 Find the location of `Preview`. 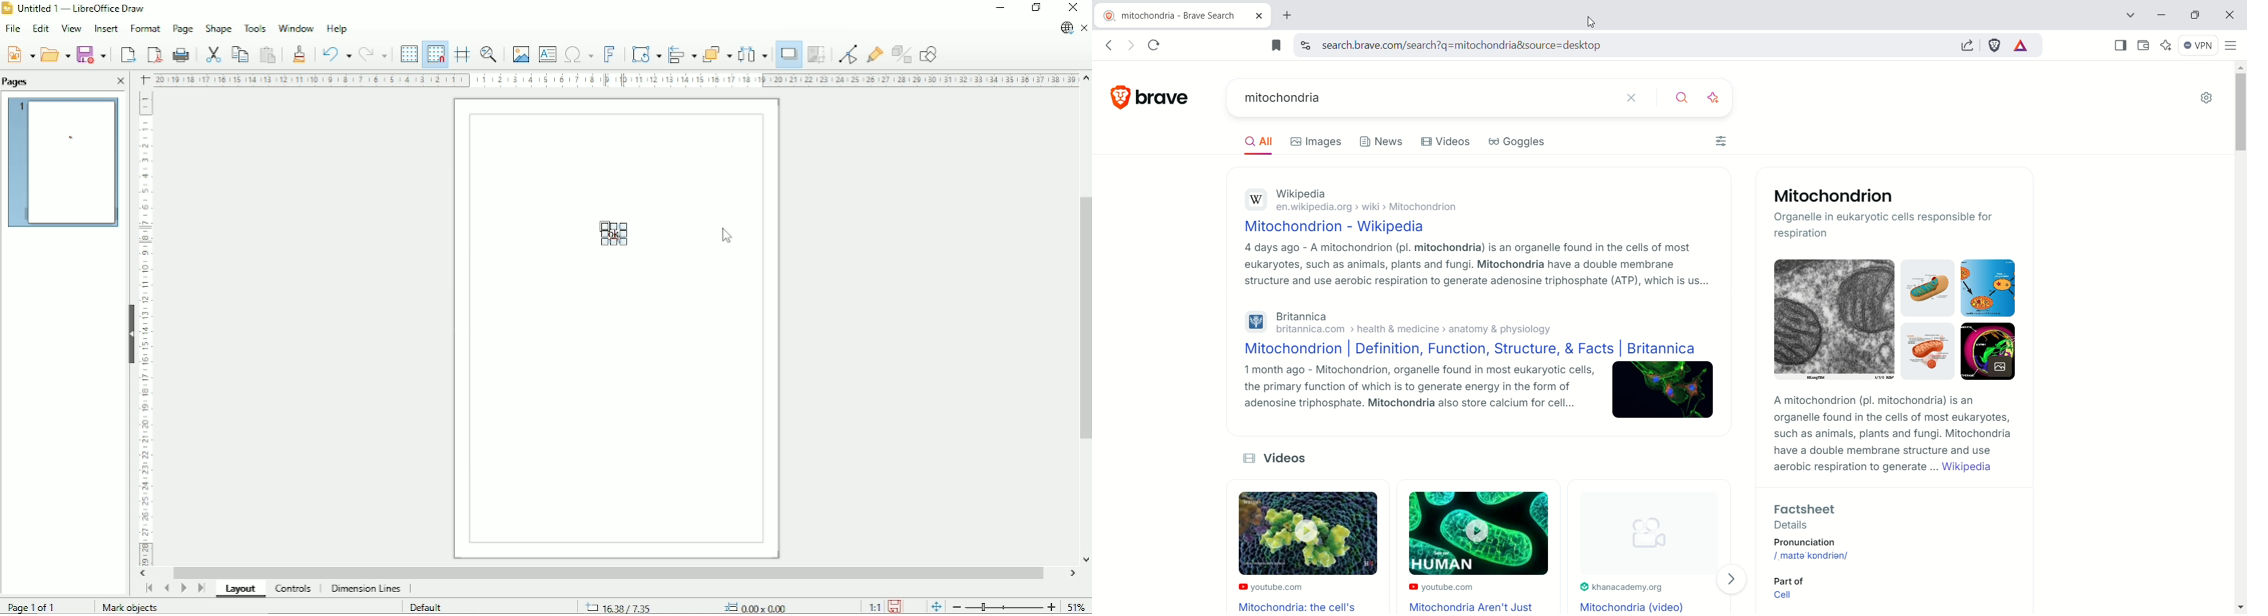

Preview is located at coordinates (64, 163).